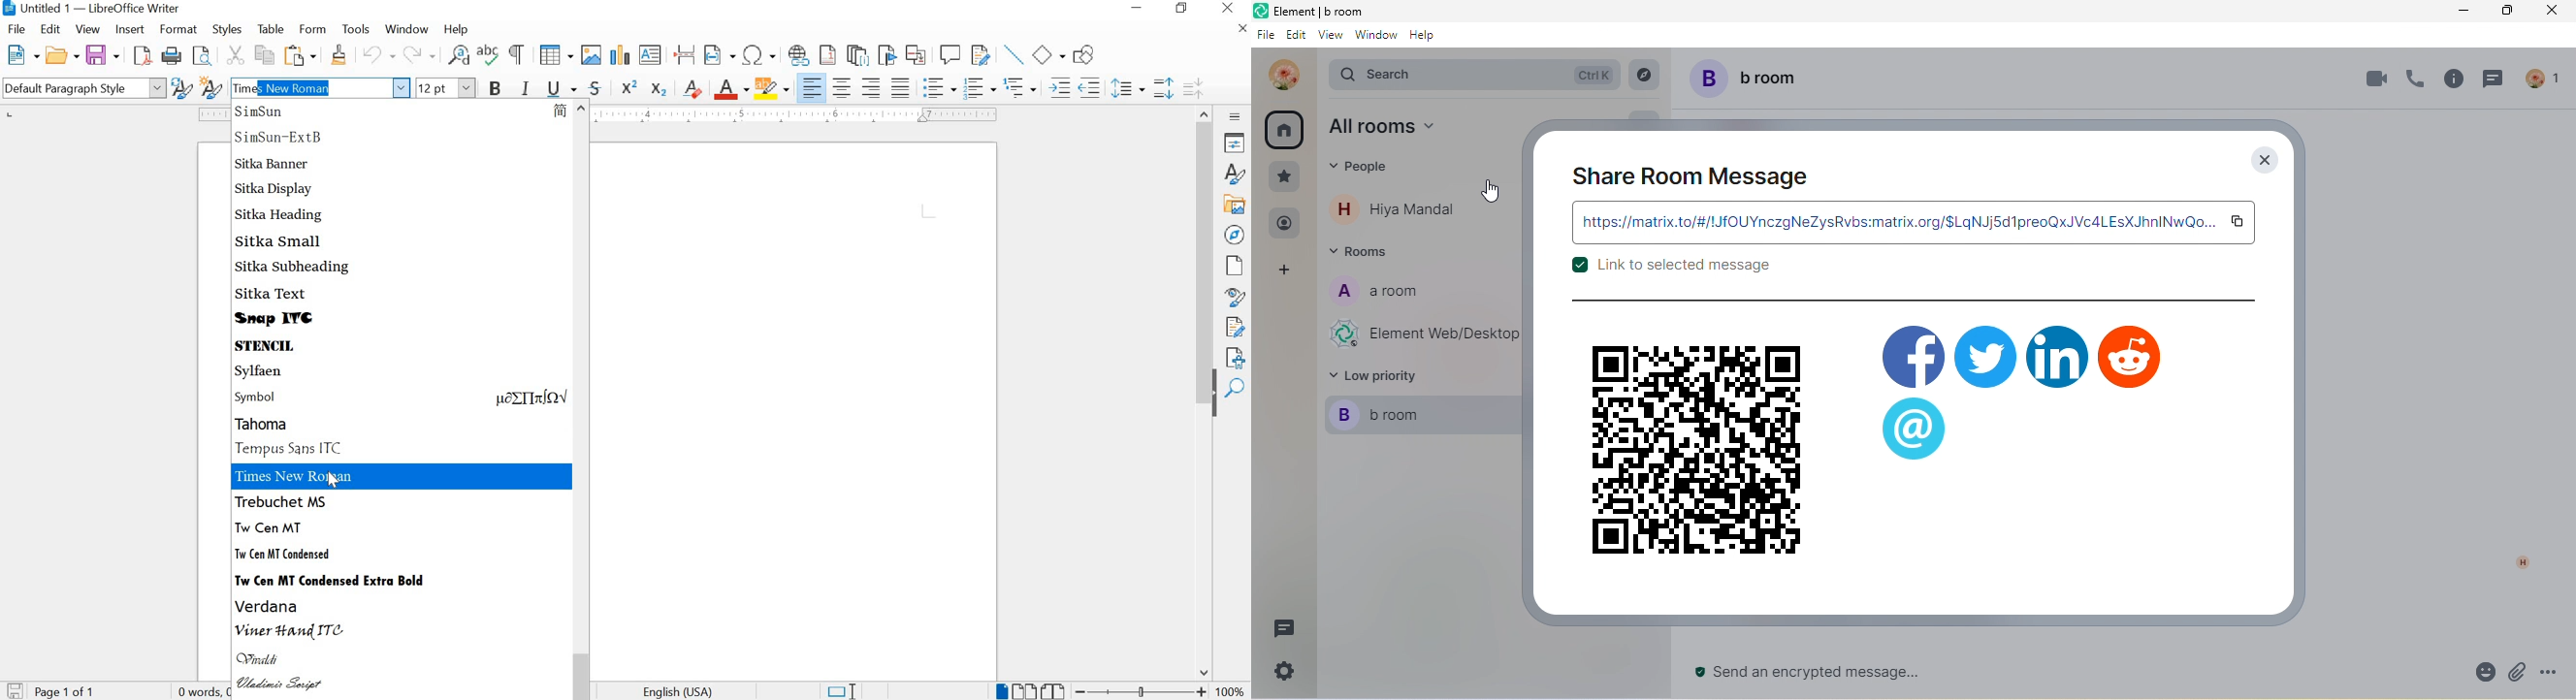  I want to click on FONT COLOR, so click(731, 90).